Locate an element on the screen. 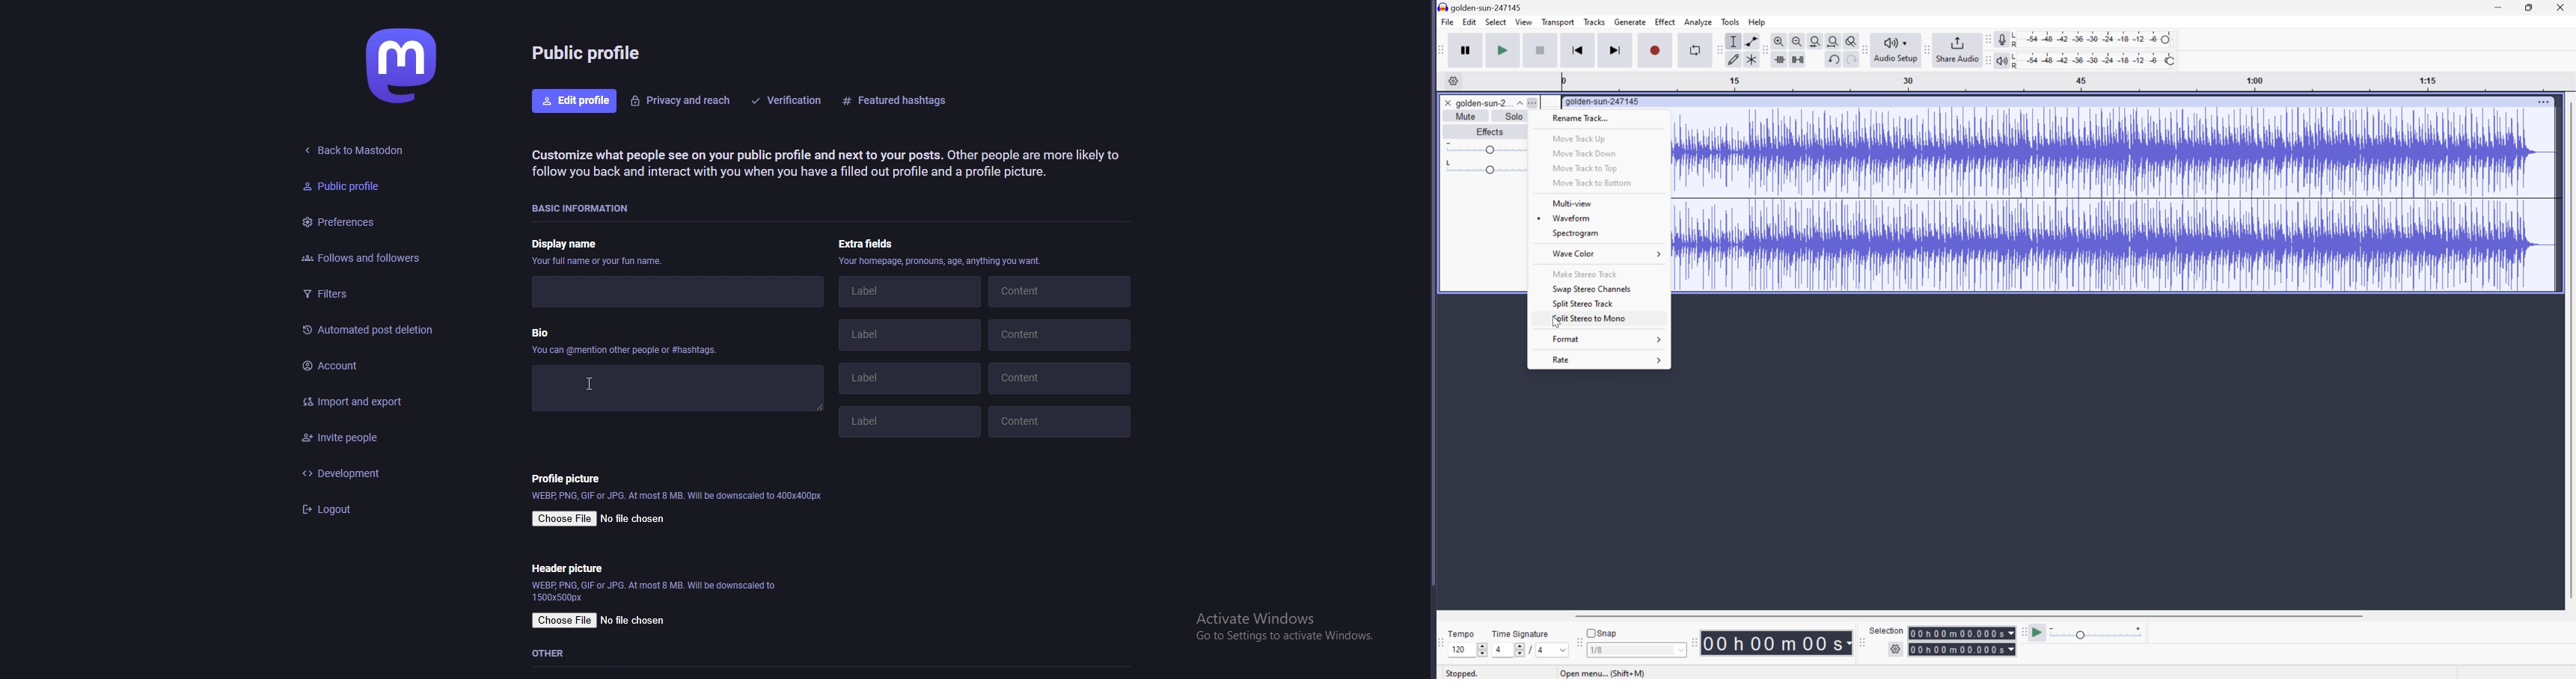  Time is located at coordinates (1776, 643).